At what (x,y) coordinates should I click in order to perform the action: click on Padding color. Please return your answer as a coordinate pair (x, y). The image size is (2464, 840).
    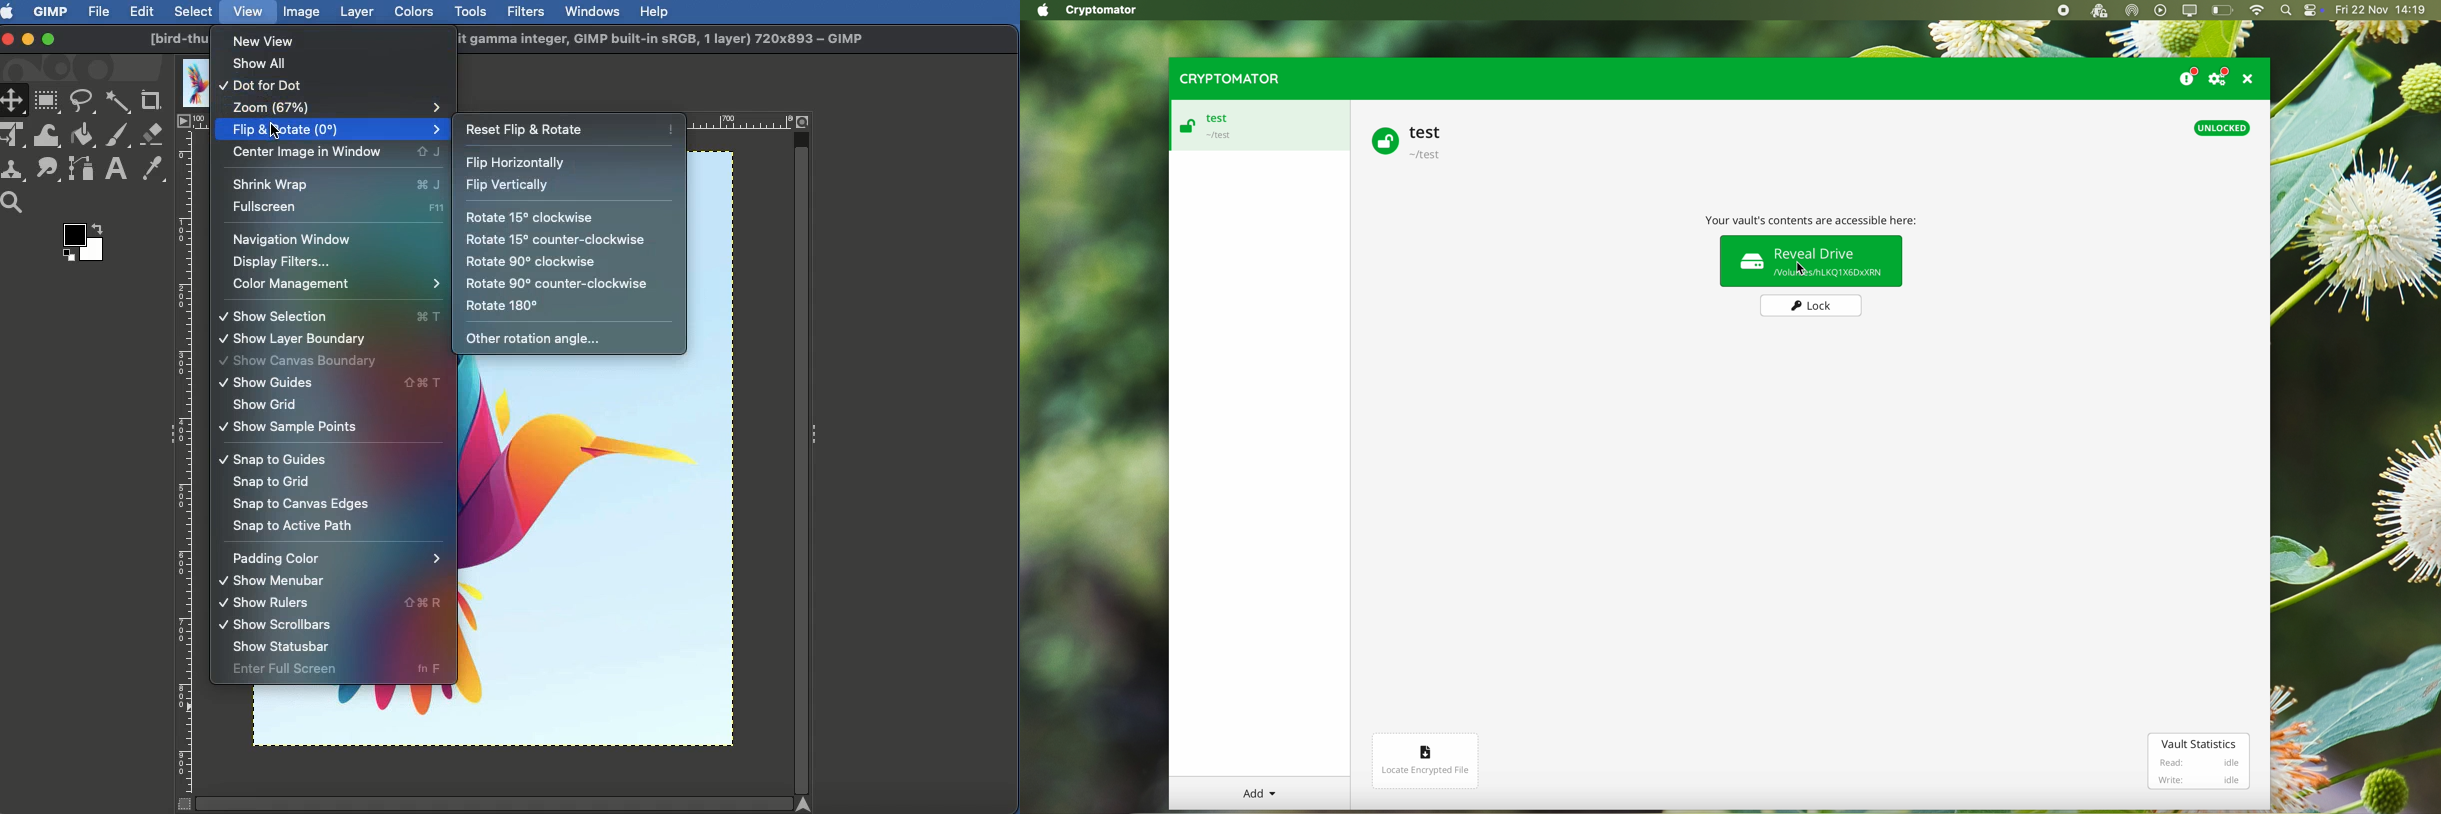
    Looking at the image, I should click on (338, 559).